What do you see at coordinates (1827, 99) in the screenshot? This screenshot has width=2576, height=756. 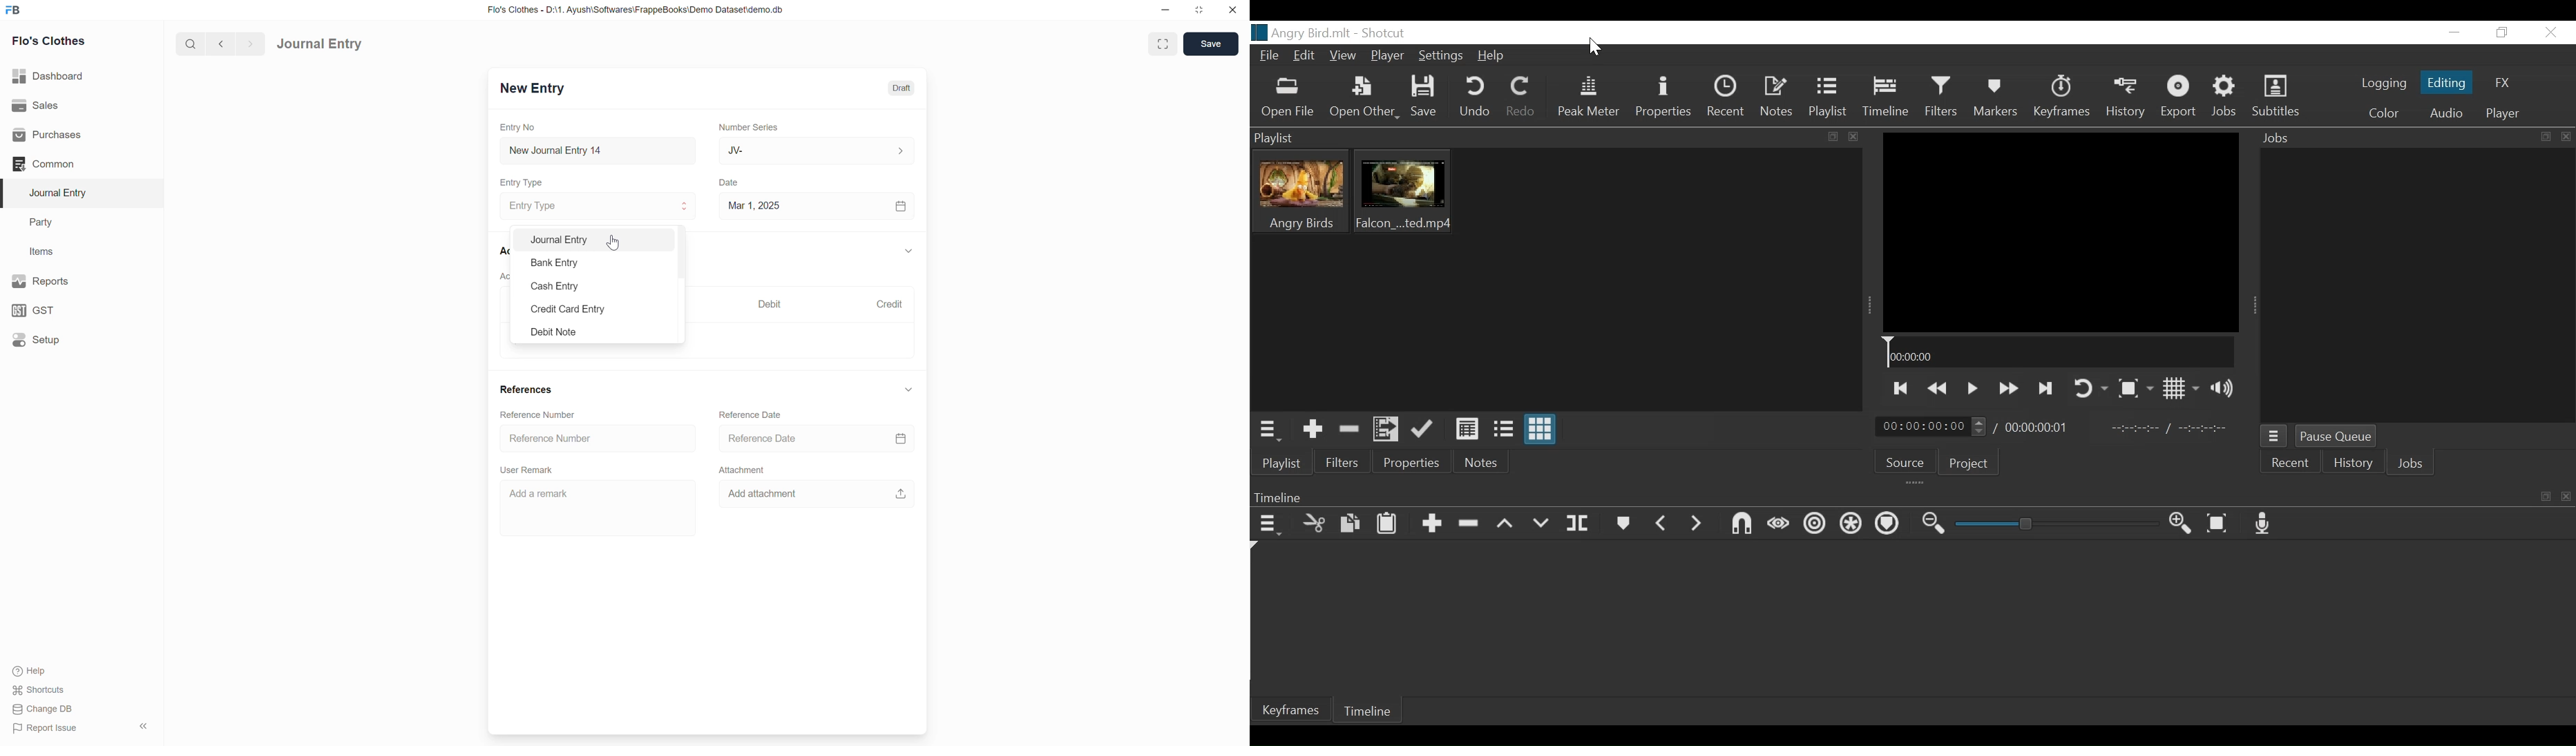 I see `Playlist` at bounding box center [1827, 99].